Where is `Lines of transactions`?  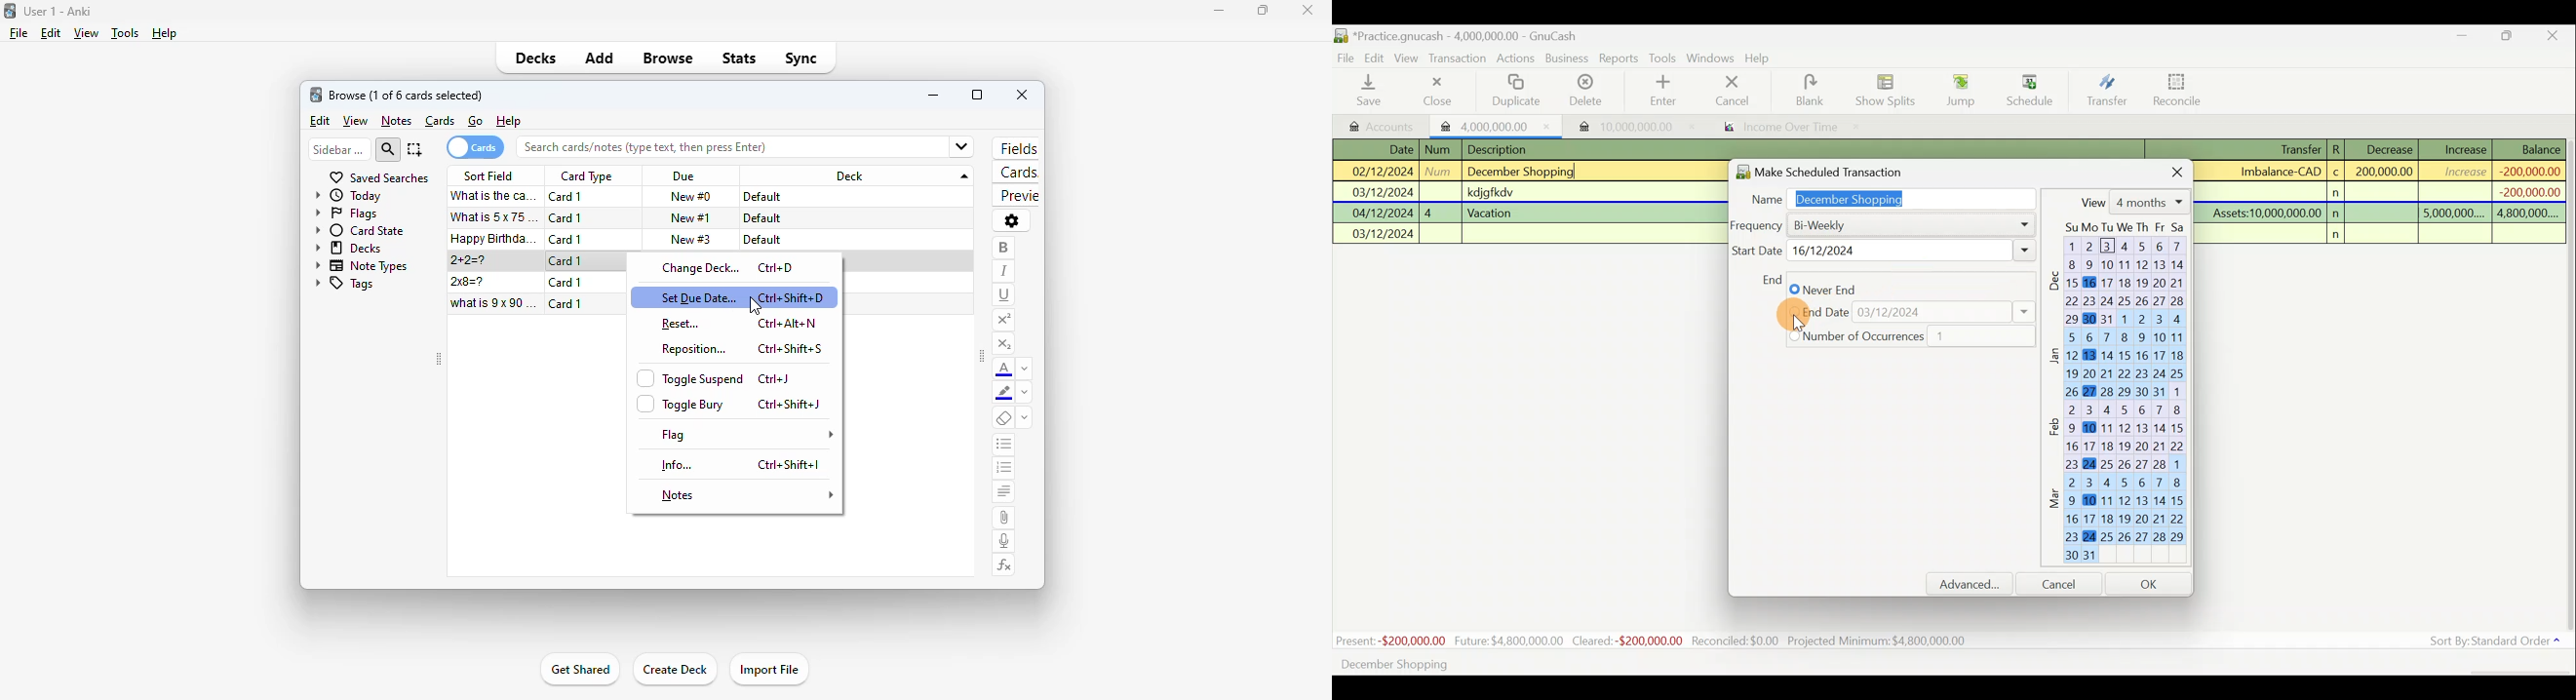
Lines of transactions is located at coordinates (1492, 194).